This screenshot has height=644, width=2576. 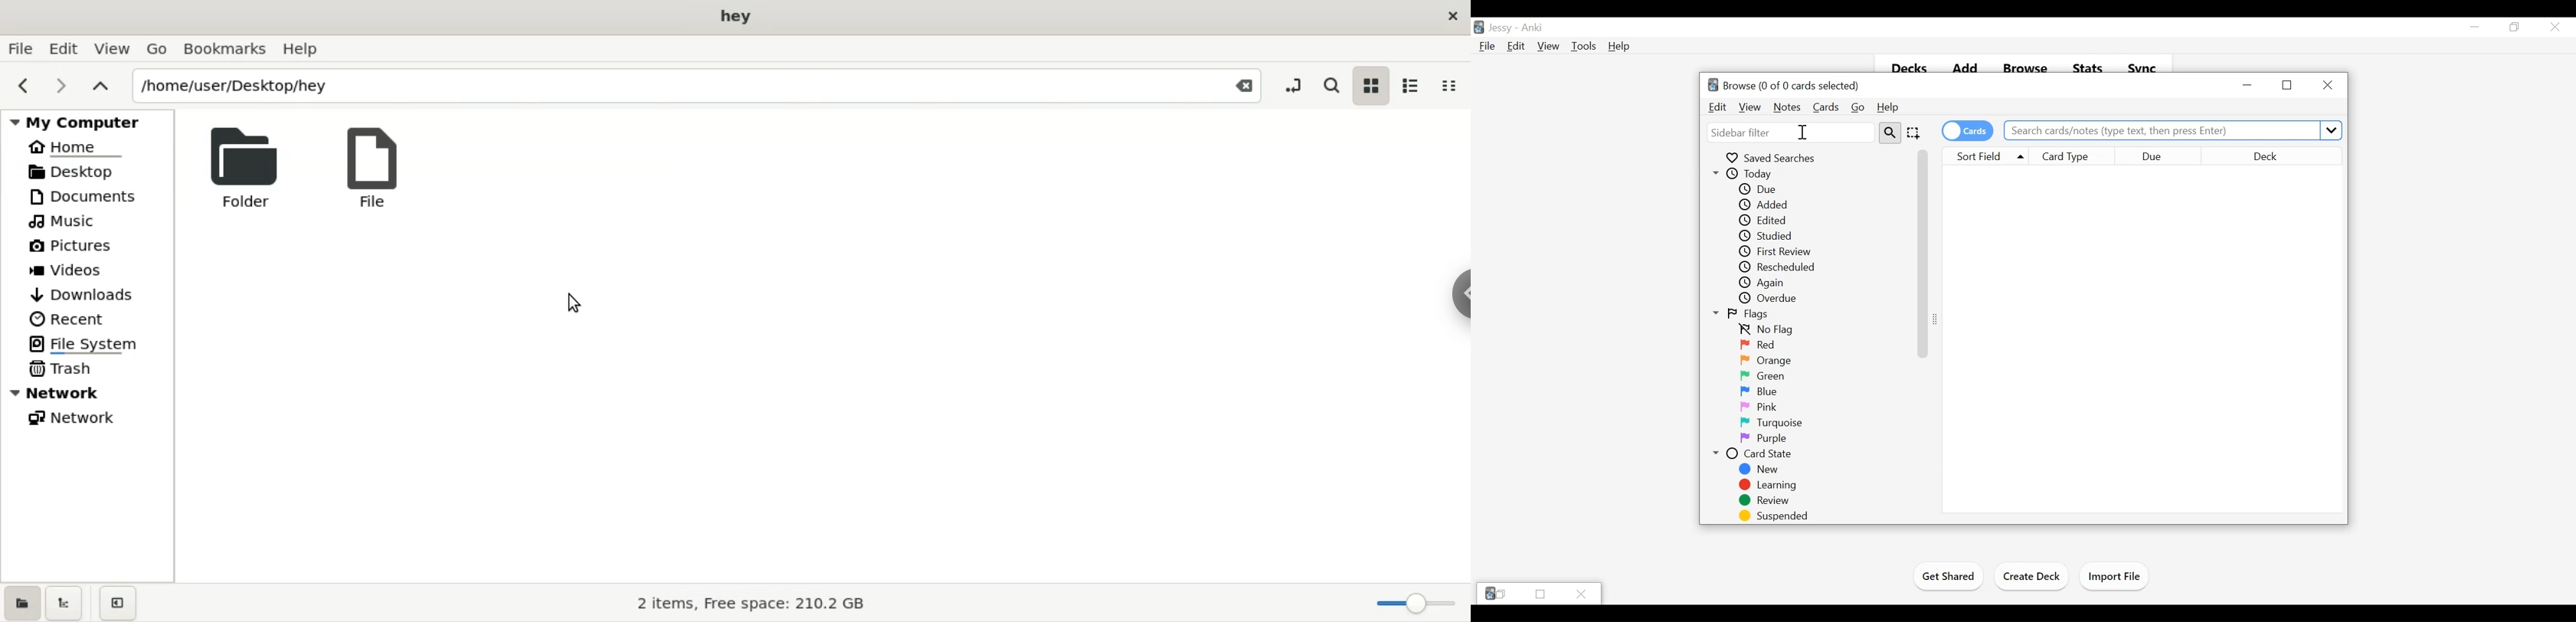 I want to click on network, so click(x=77, y=421).